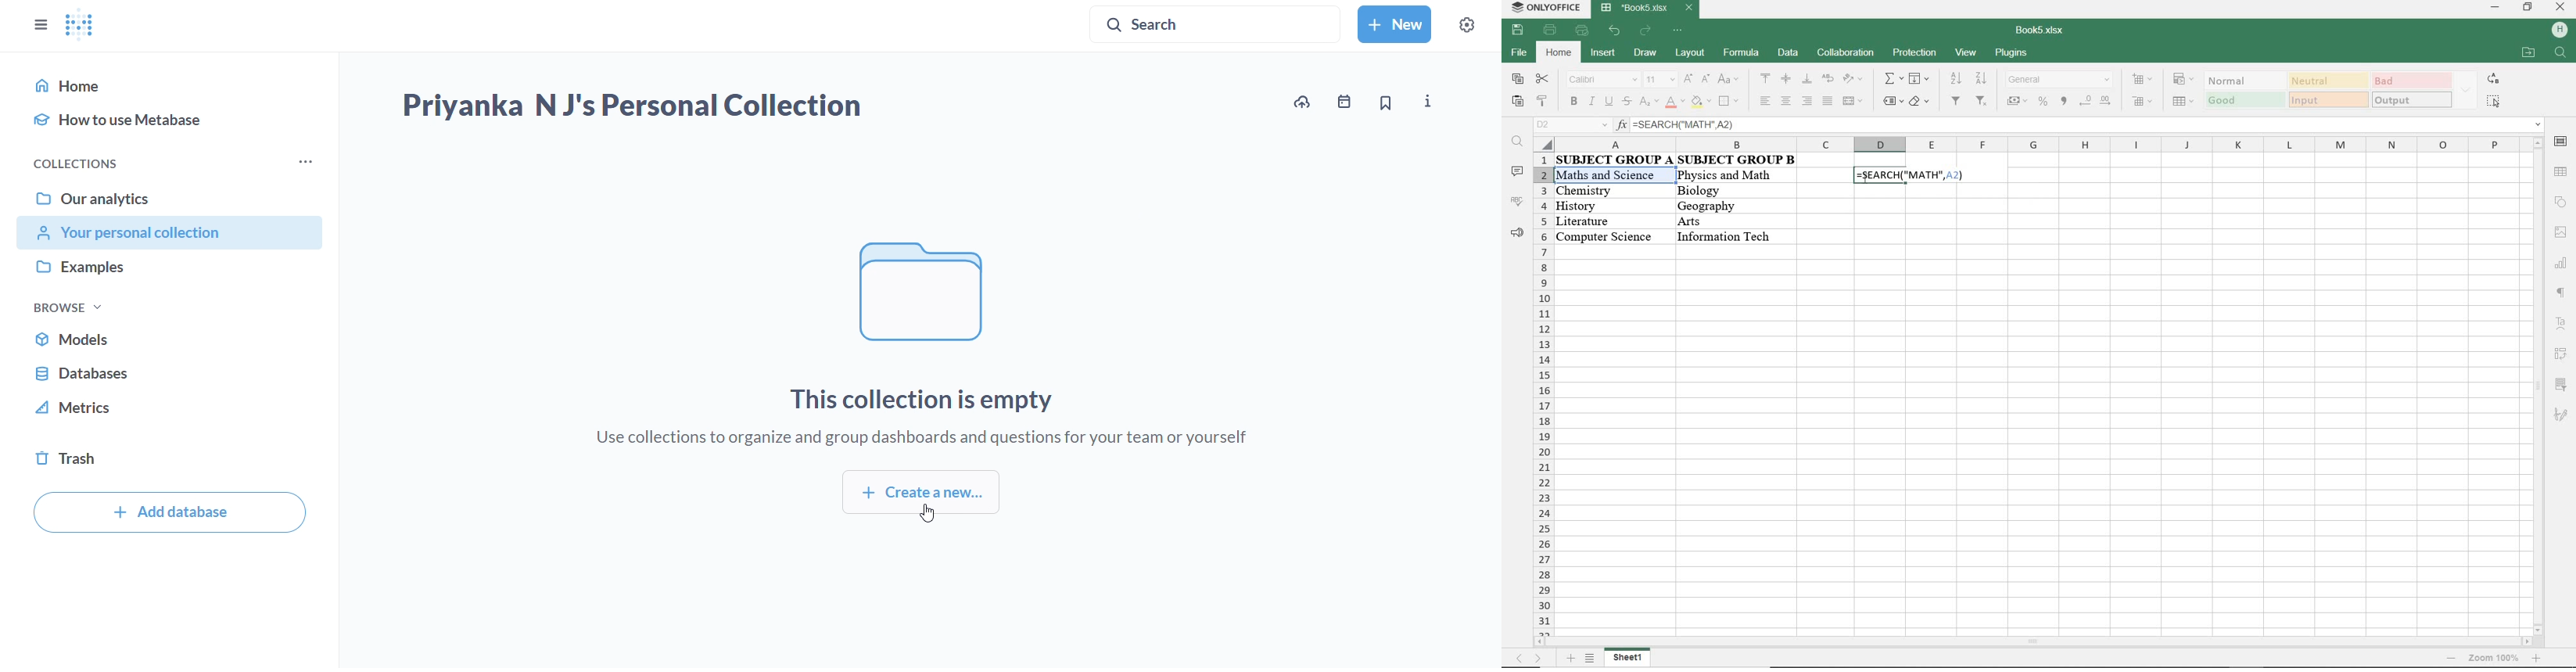  Describe the element at coordinates (2144, 102) in the screenshot. I see `delete cells` at that location.